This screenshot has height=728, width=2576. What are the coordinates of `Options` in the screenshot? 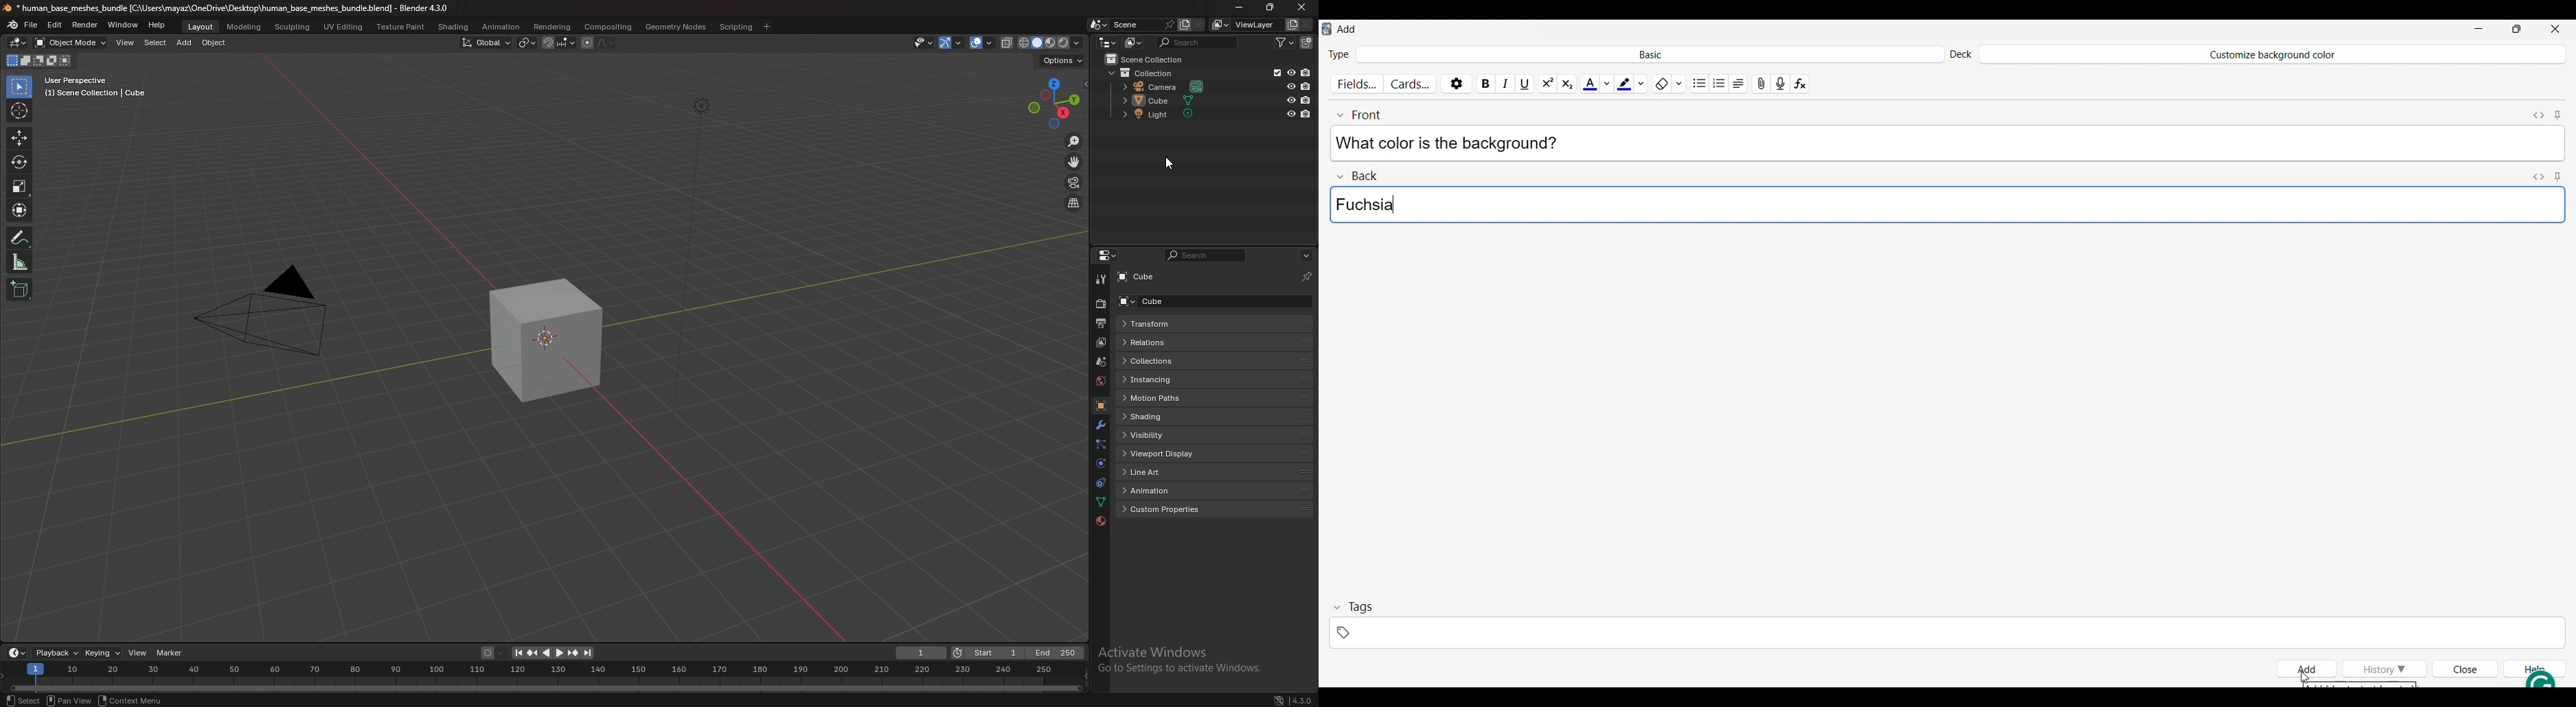 It's located at (1456, 81).